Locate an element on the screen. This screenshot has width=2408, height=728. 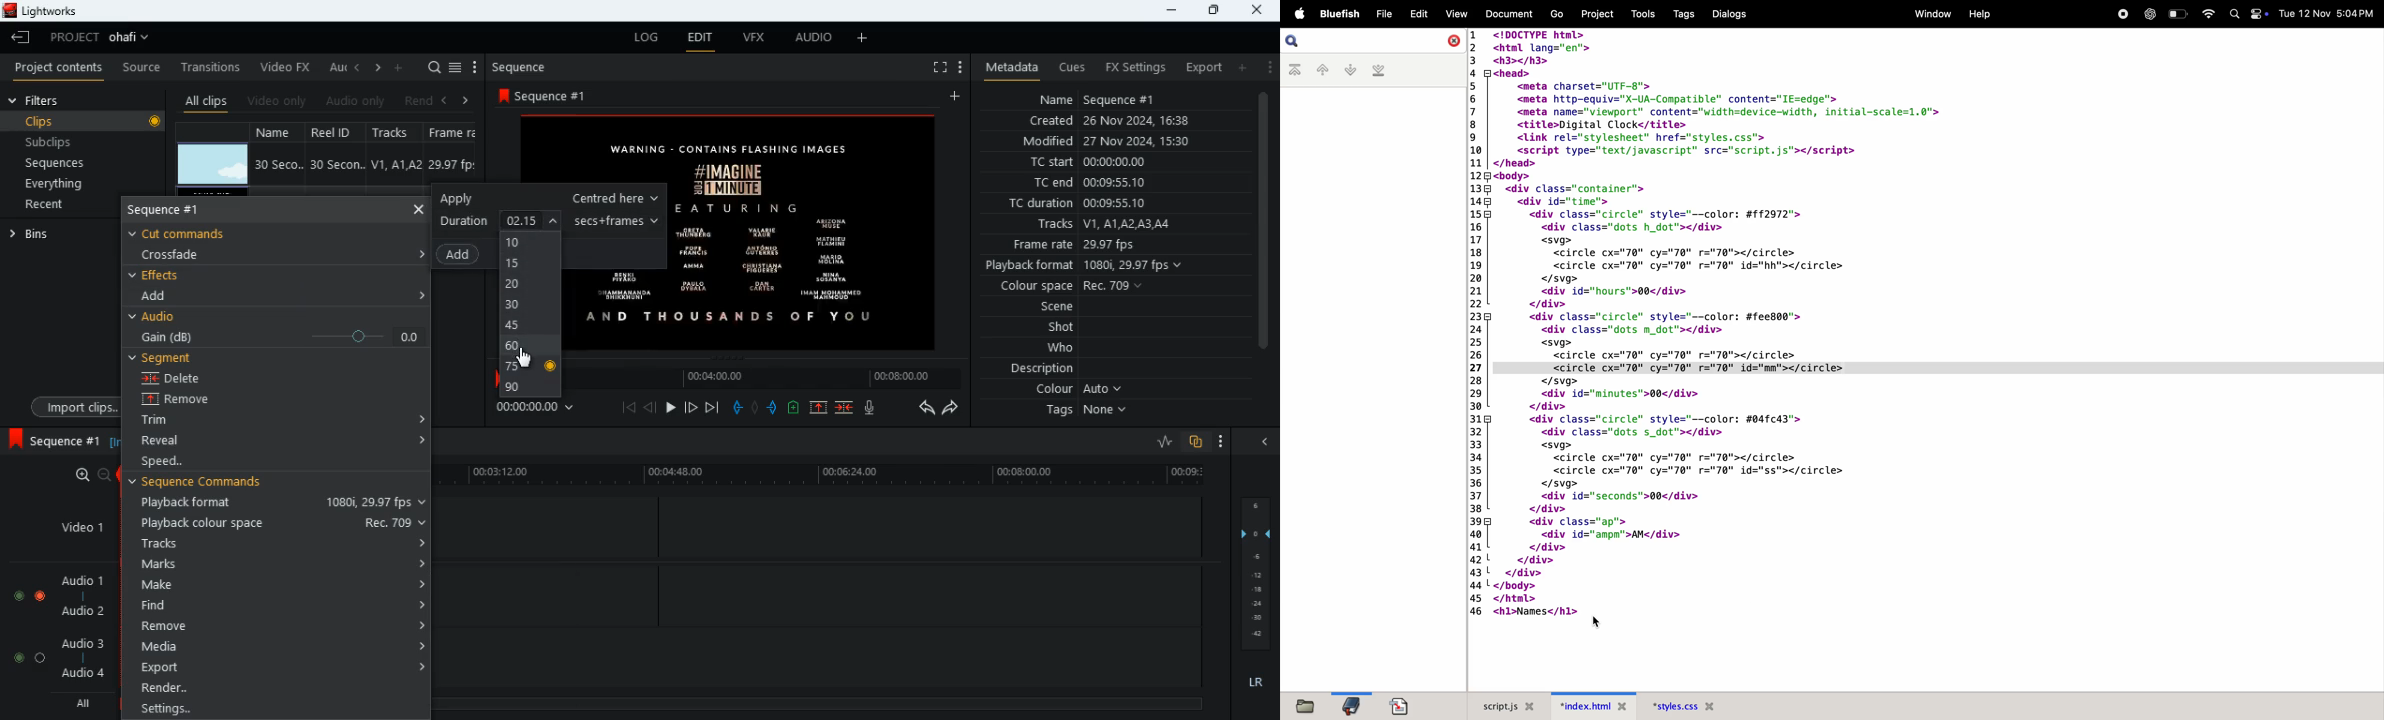
record is located at coordinates (2121, 14).